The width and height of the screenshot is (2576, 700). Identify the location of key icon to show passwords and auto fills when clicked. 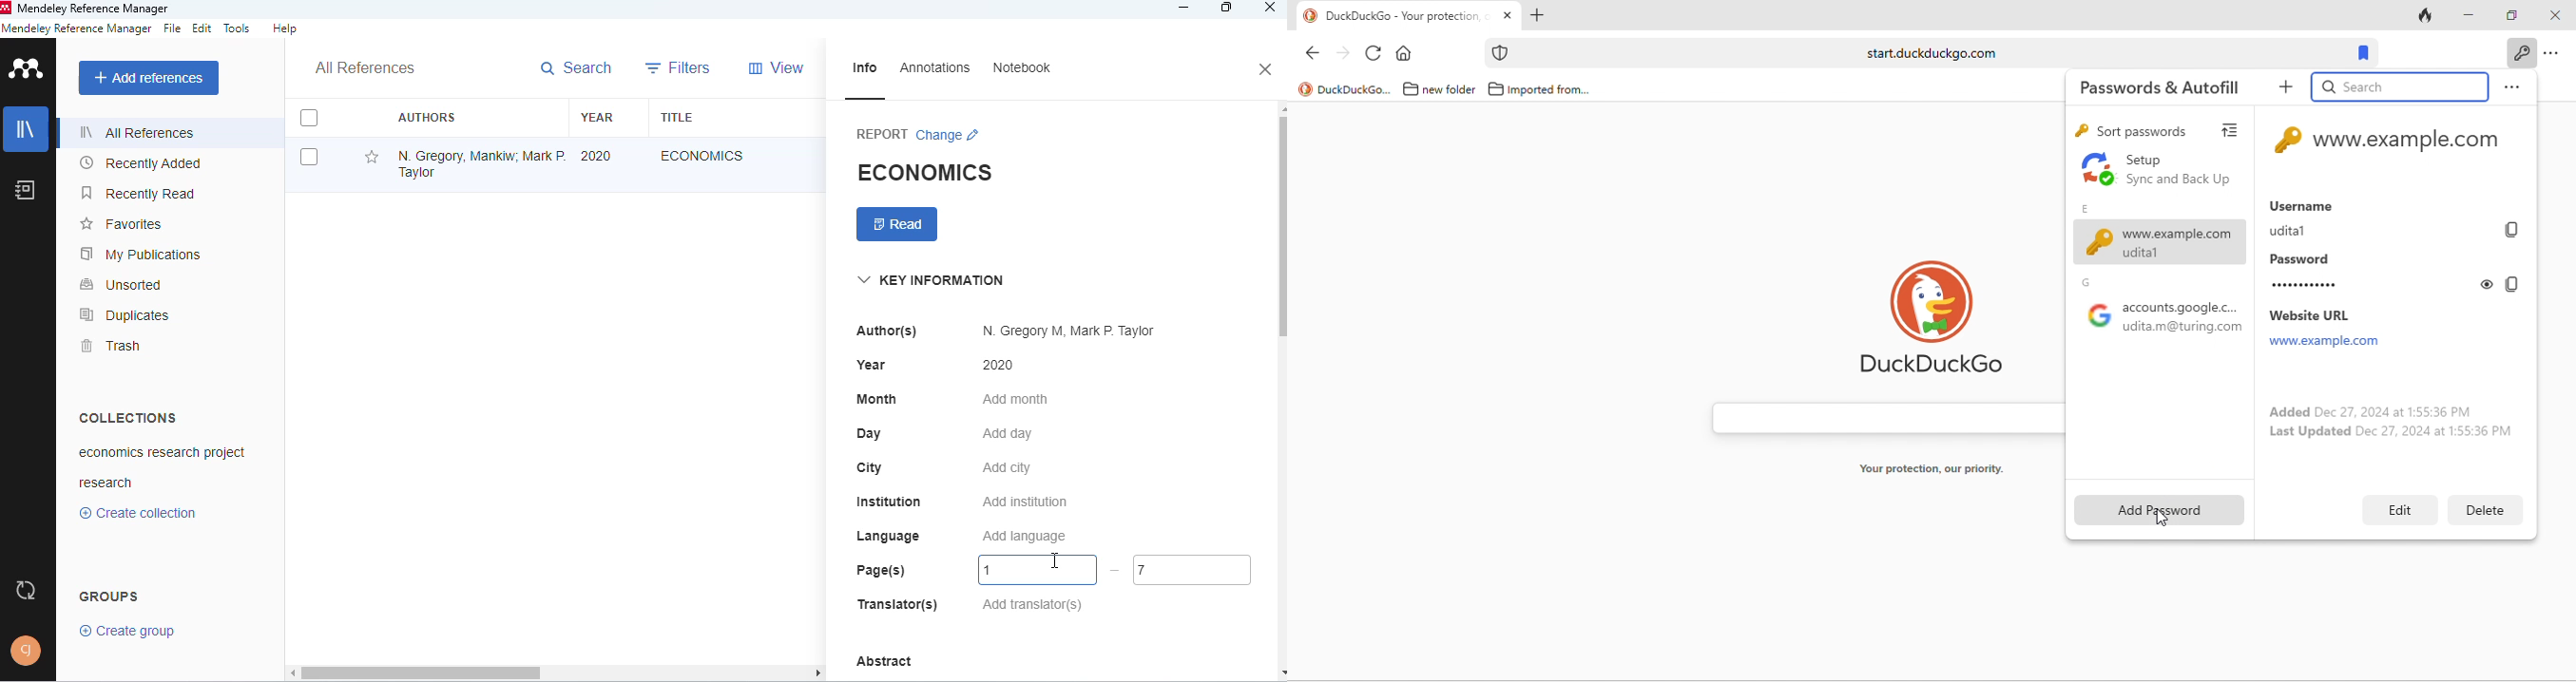
(2523, 53).